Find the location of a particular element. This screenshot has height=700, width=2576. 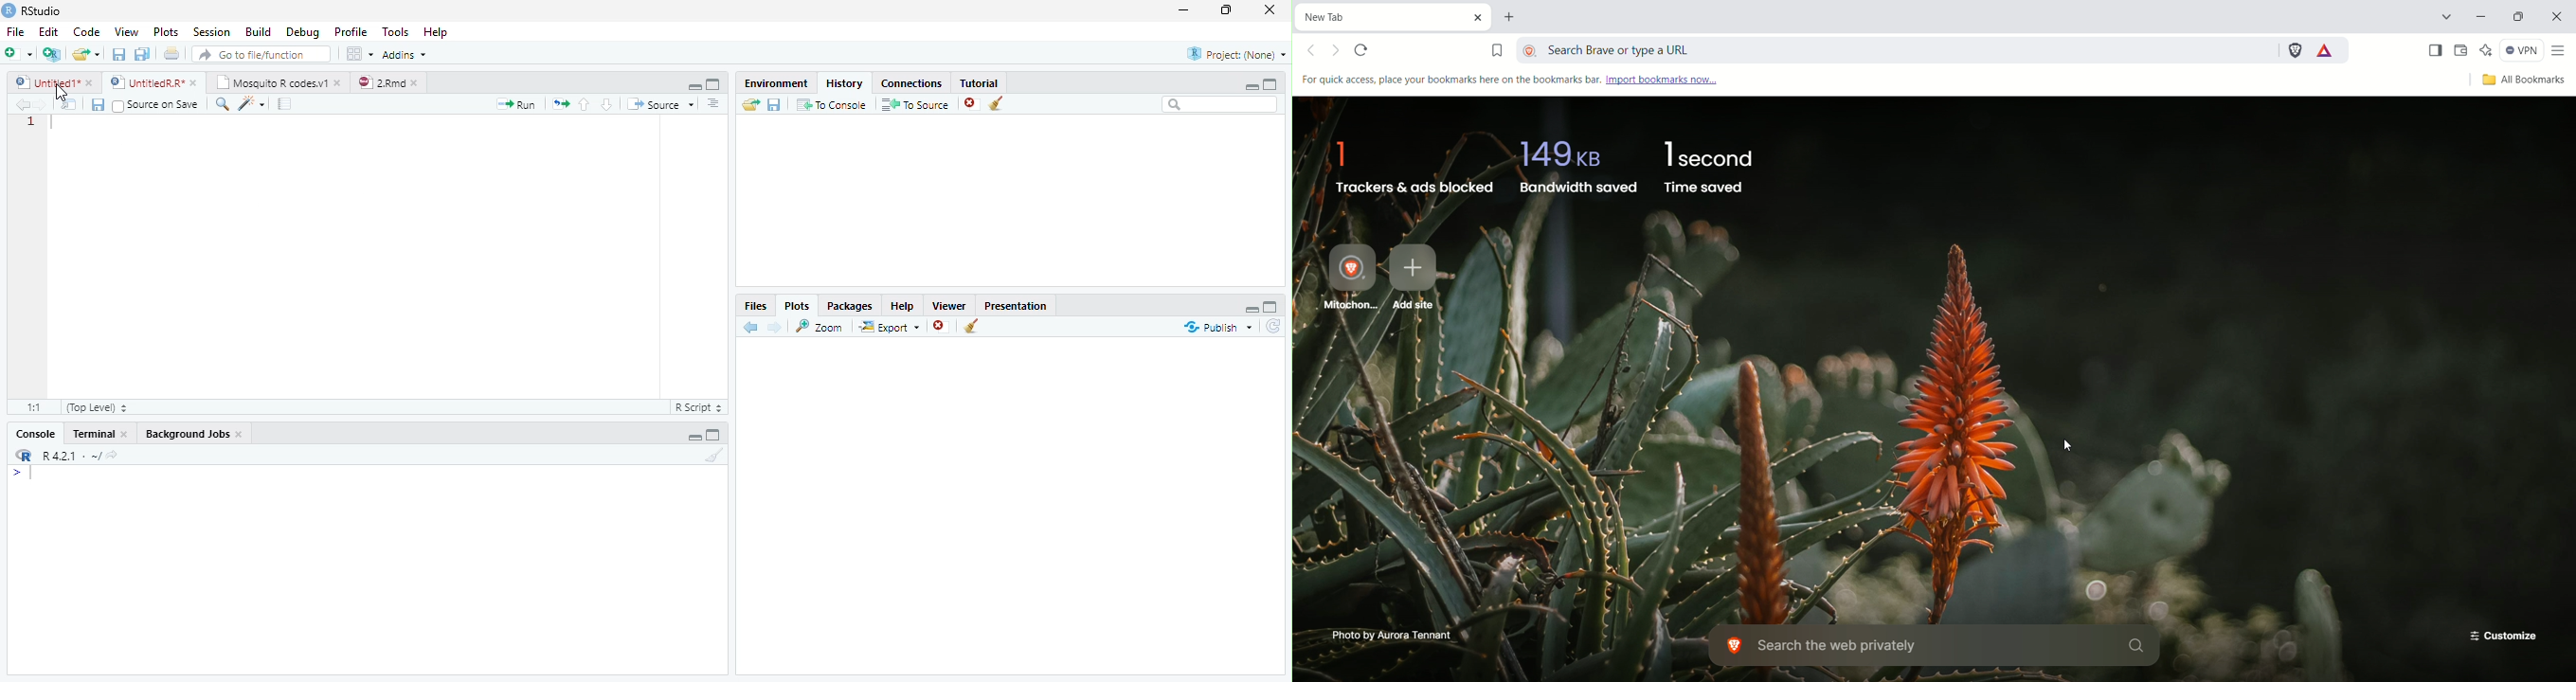

Source is located at coordinates (659, 103).